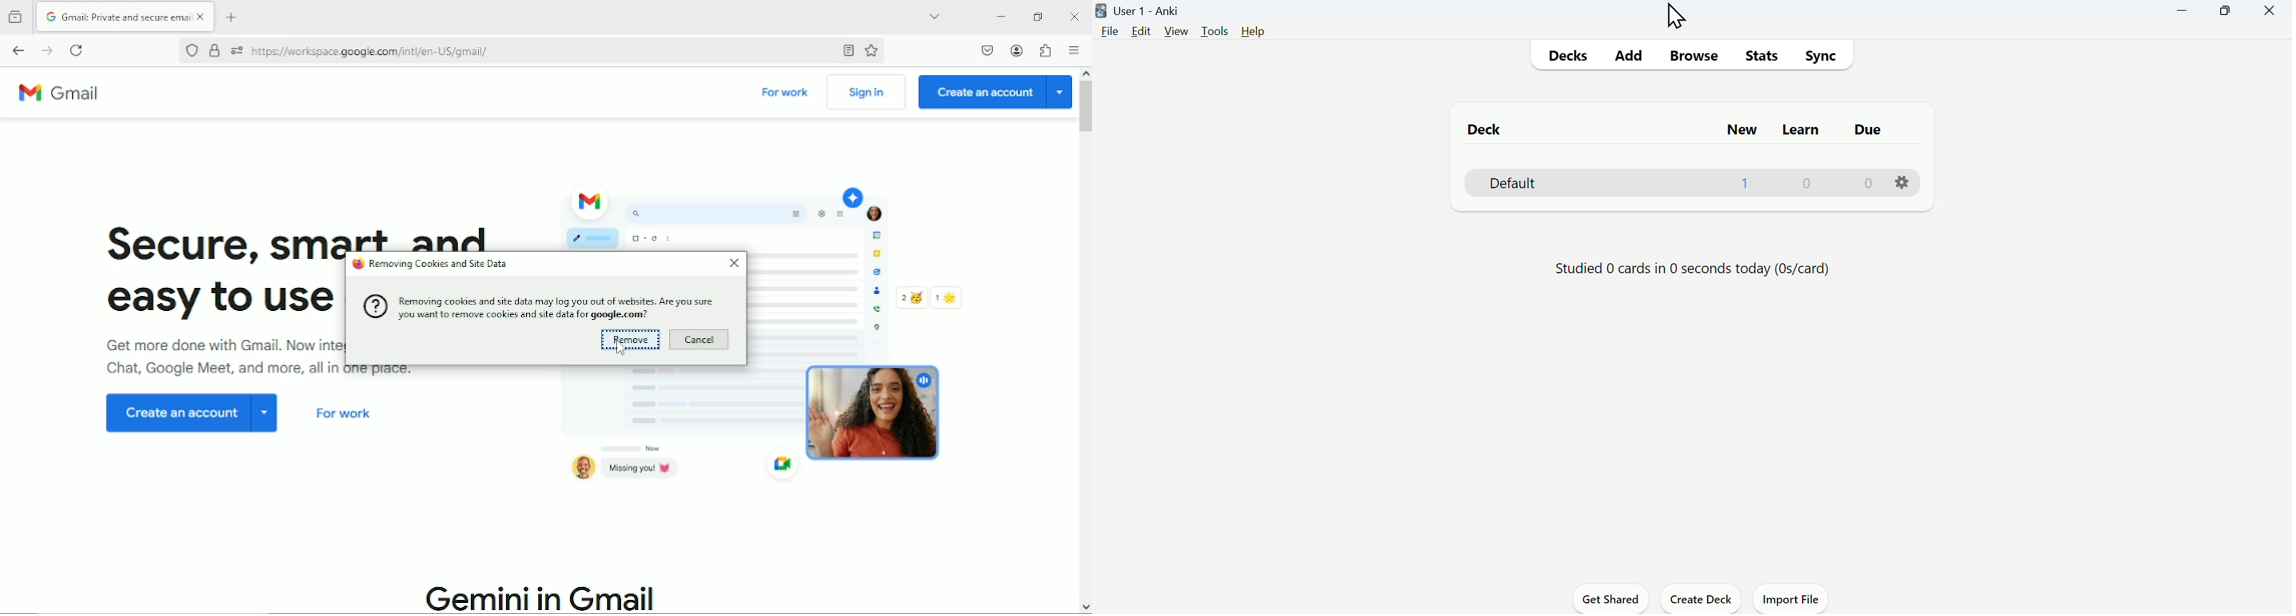 Image resolution: width=2296 pixels, height=616 pixels. I want to click on Deck, so click(1507, 183).